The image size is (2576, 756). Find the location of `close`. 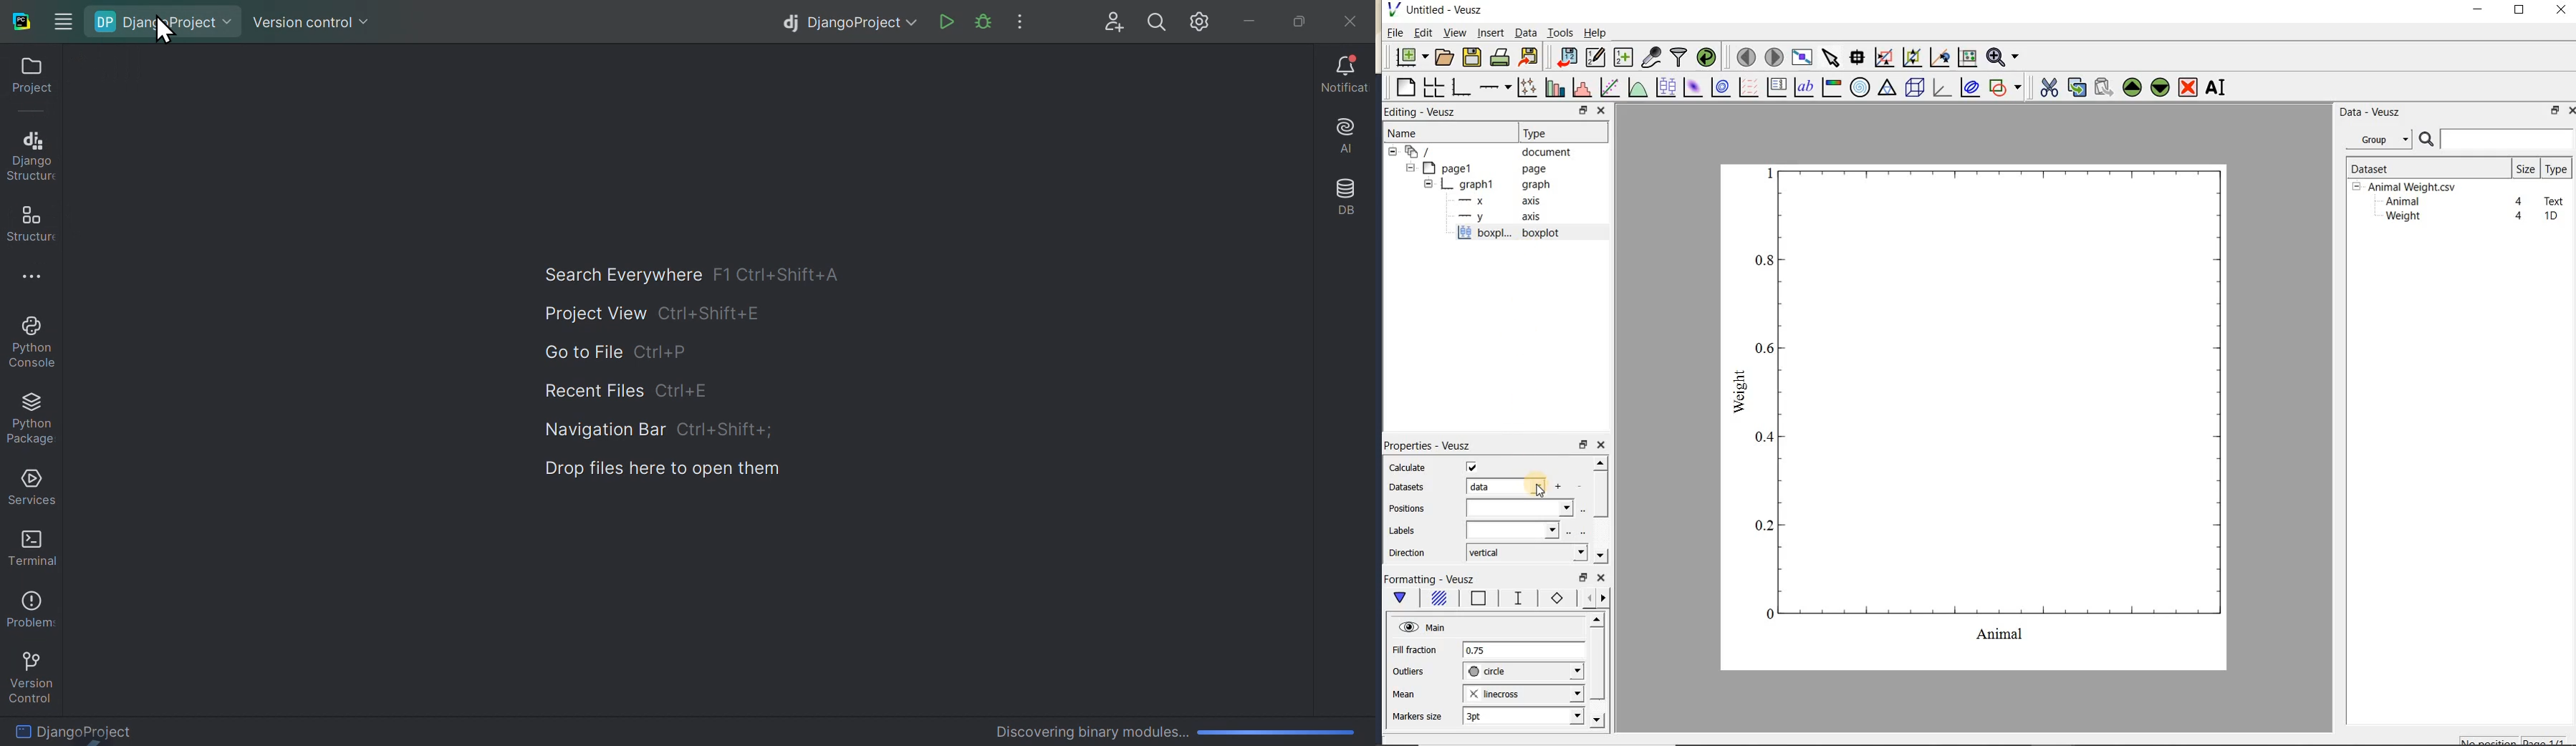

close is located at coordinates (2562, 11).